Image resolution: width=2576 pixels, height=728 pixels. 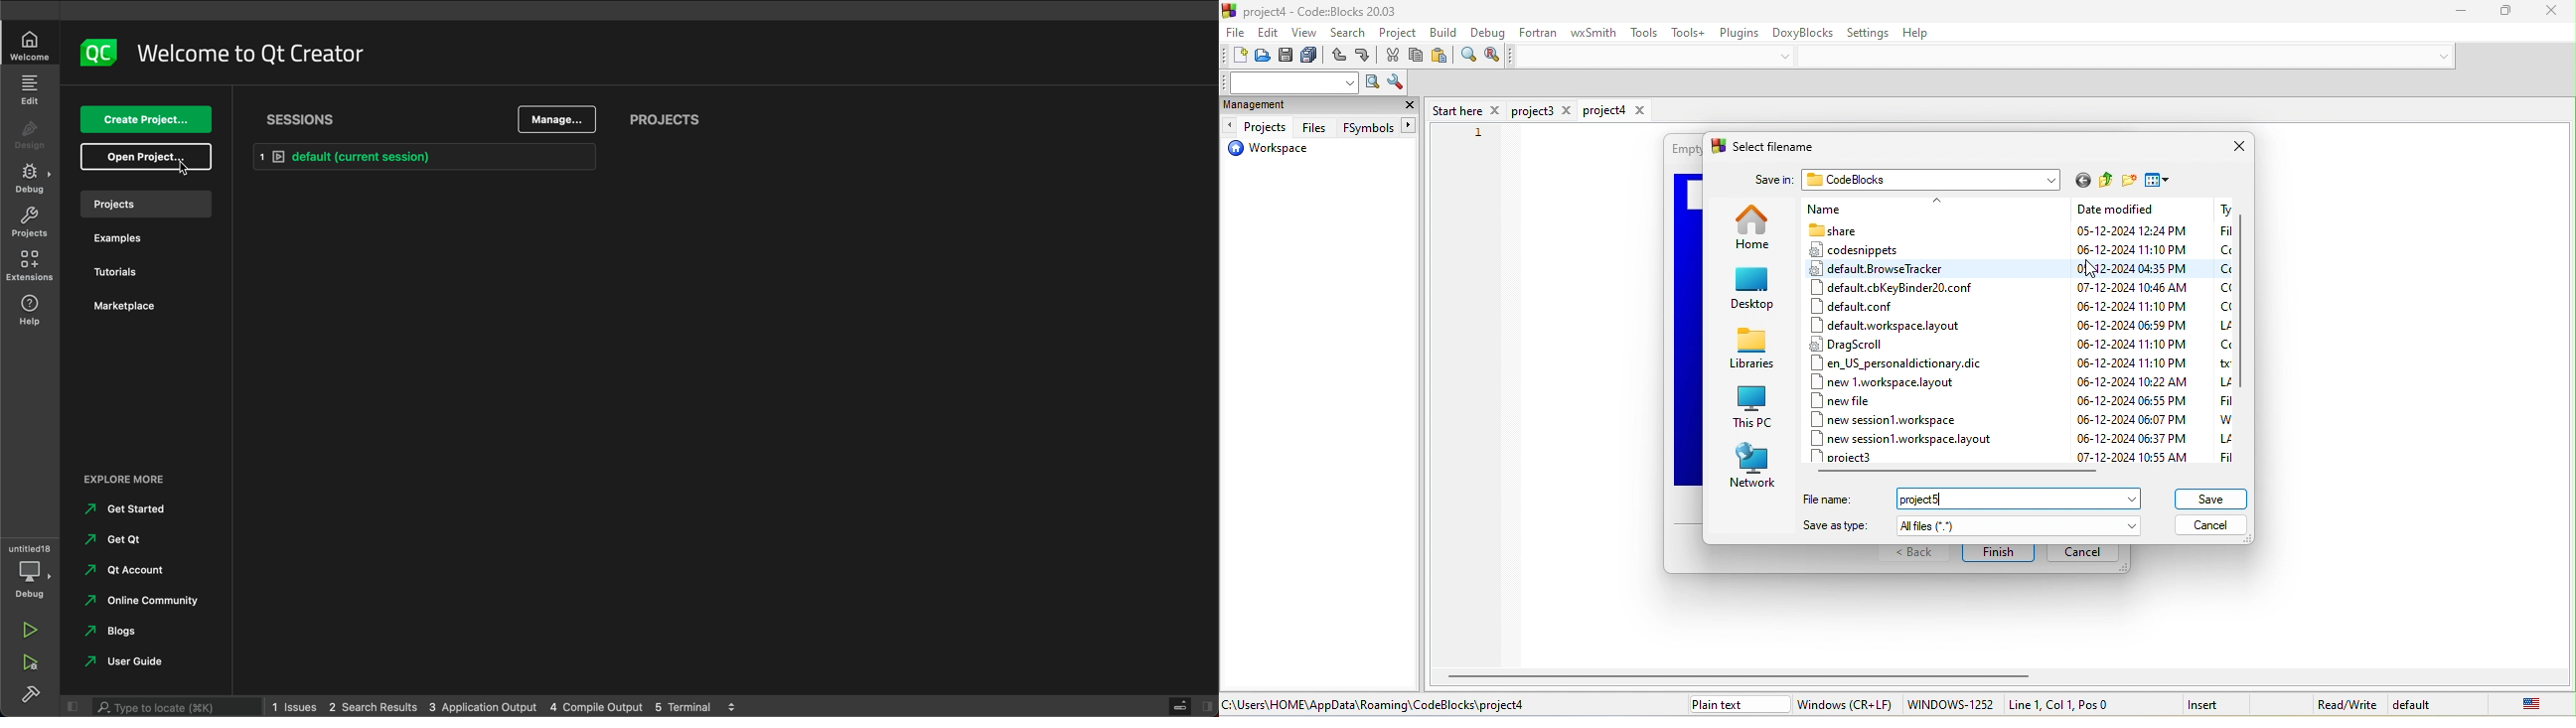 What do you see at coordinates (1785, 146) in the screenshot?
I see `file name` at bounding box center [1785, 146].